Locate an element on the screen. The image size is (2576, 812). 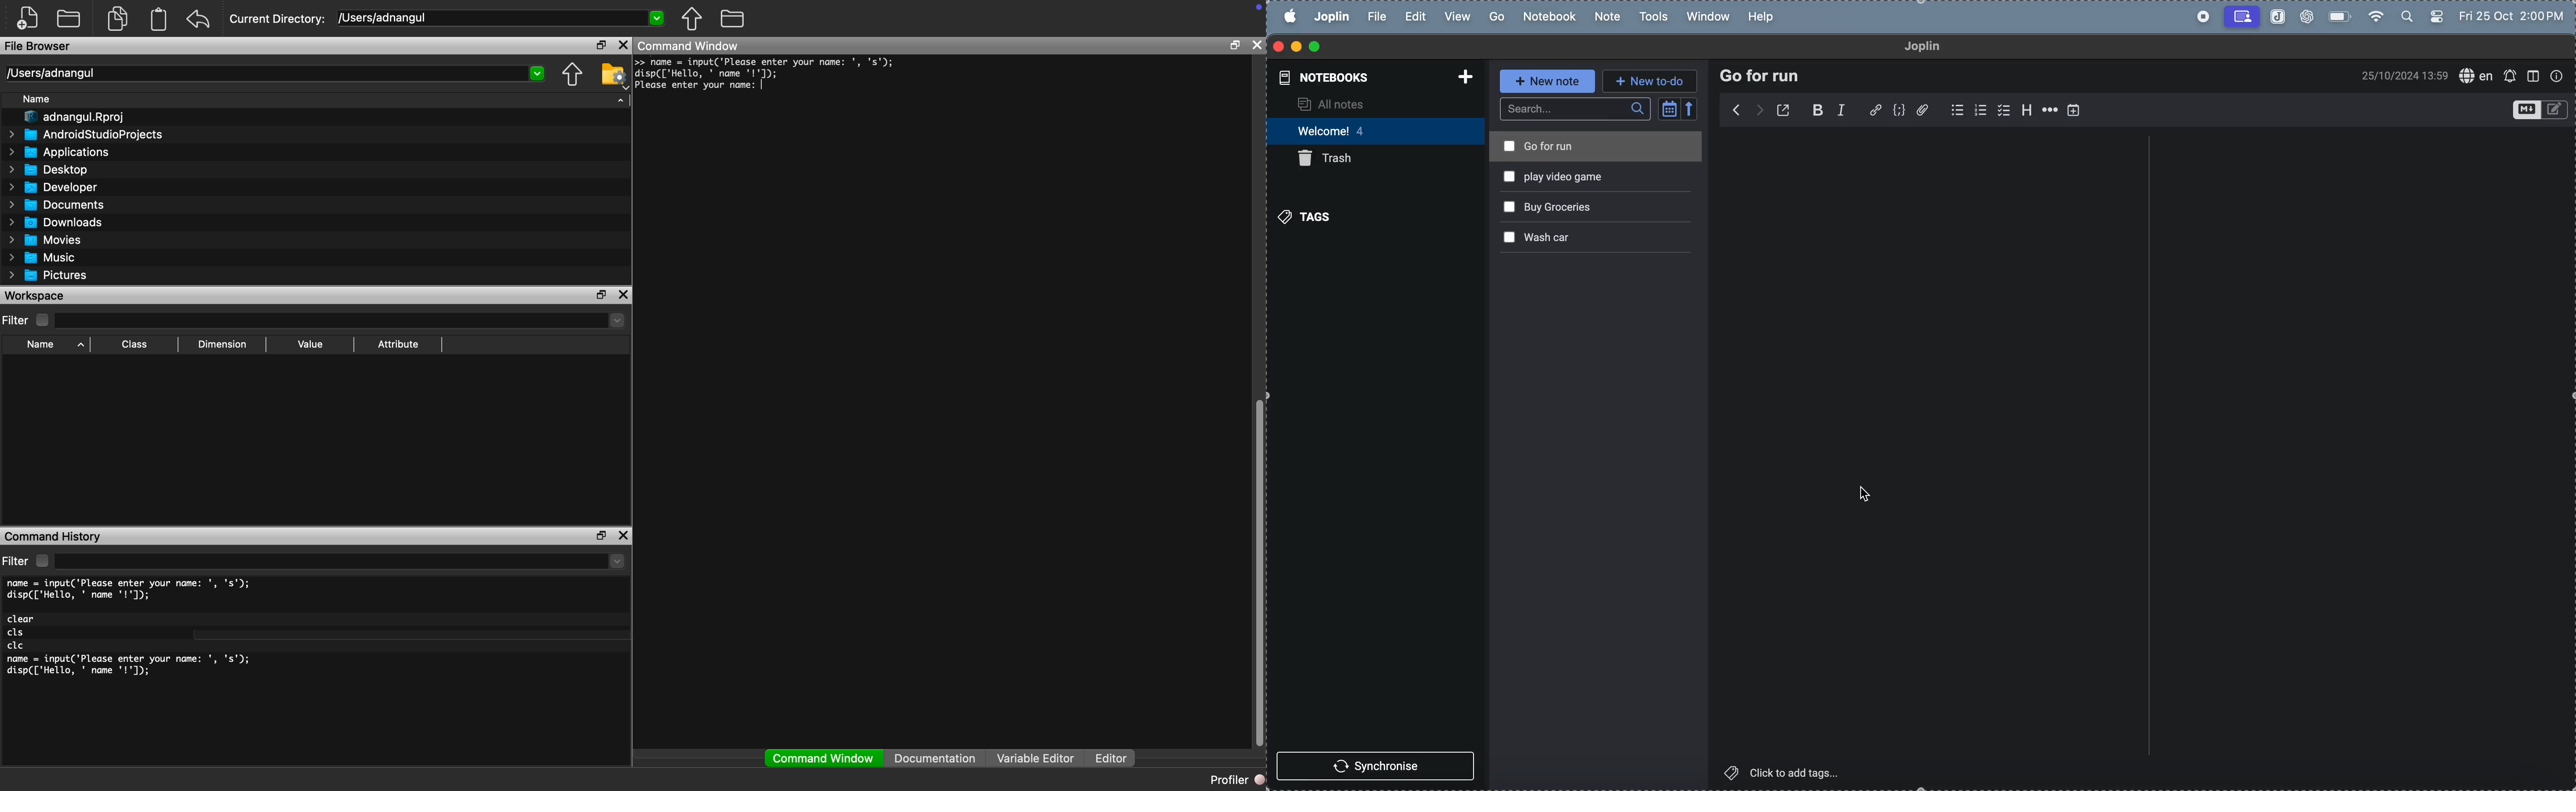
Documentation is located at coordinates (935, 758).